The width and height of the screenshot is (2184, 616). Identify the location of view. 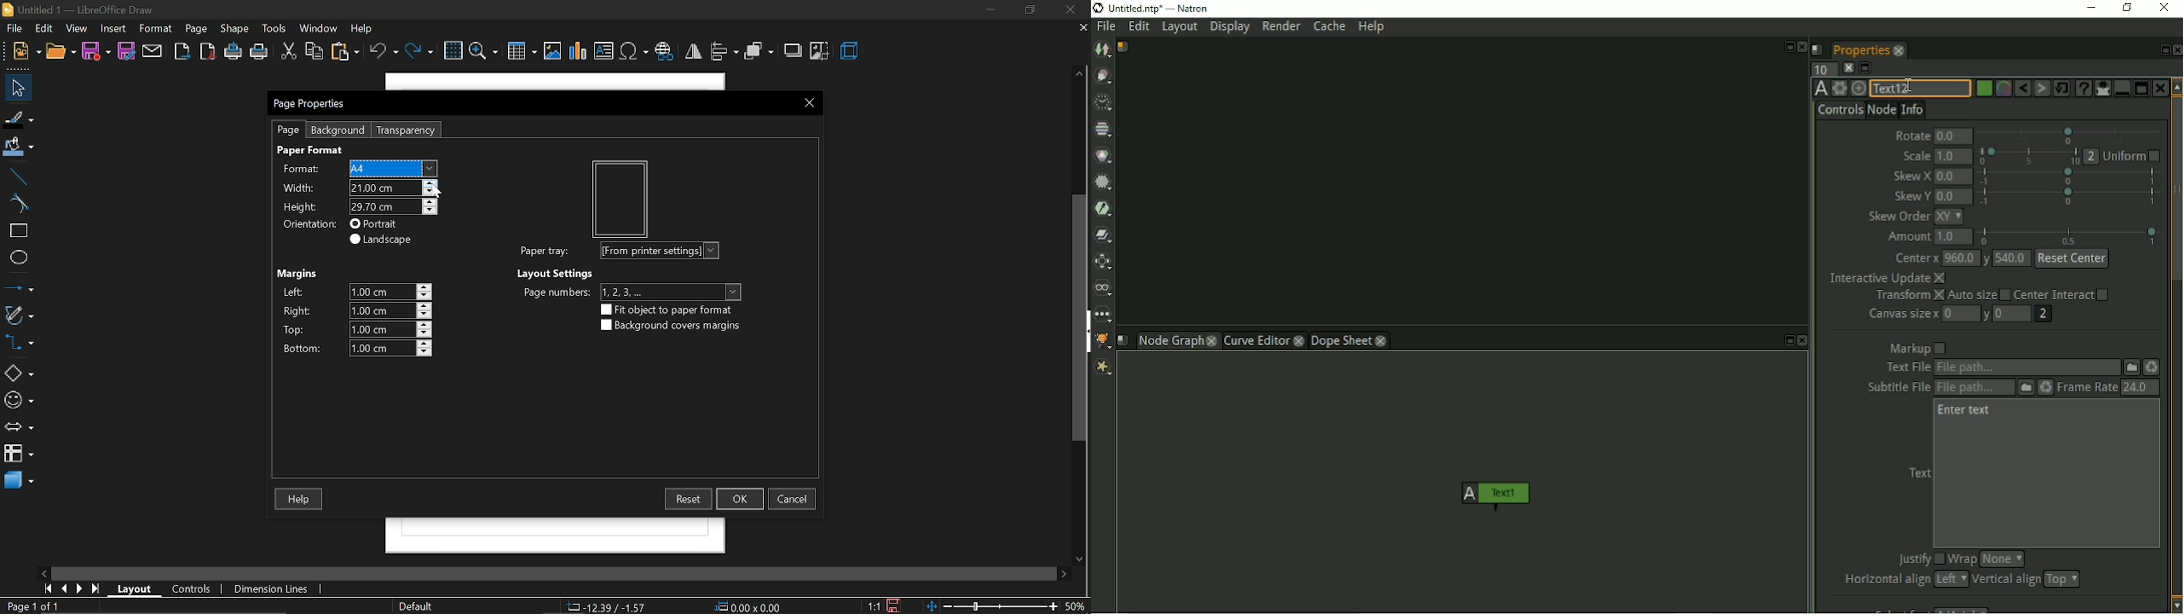
(77, 29).